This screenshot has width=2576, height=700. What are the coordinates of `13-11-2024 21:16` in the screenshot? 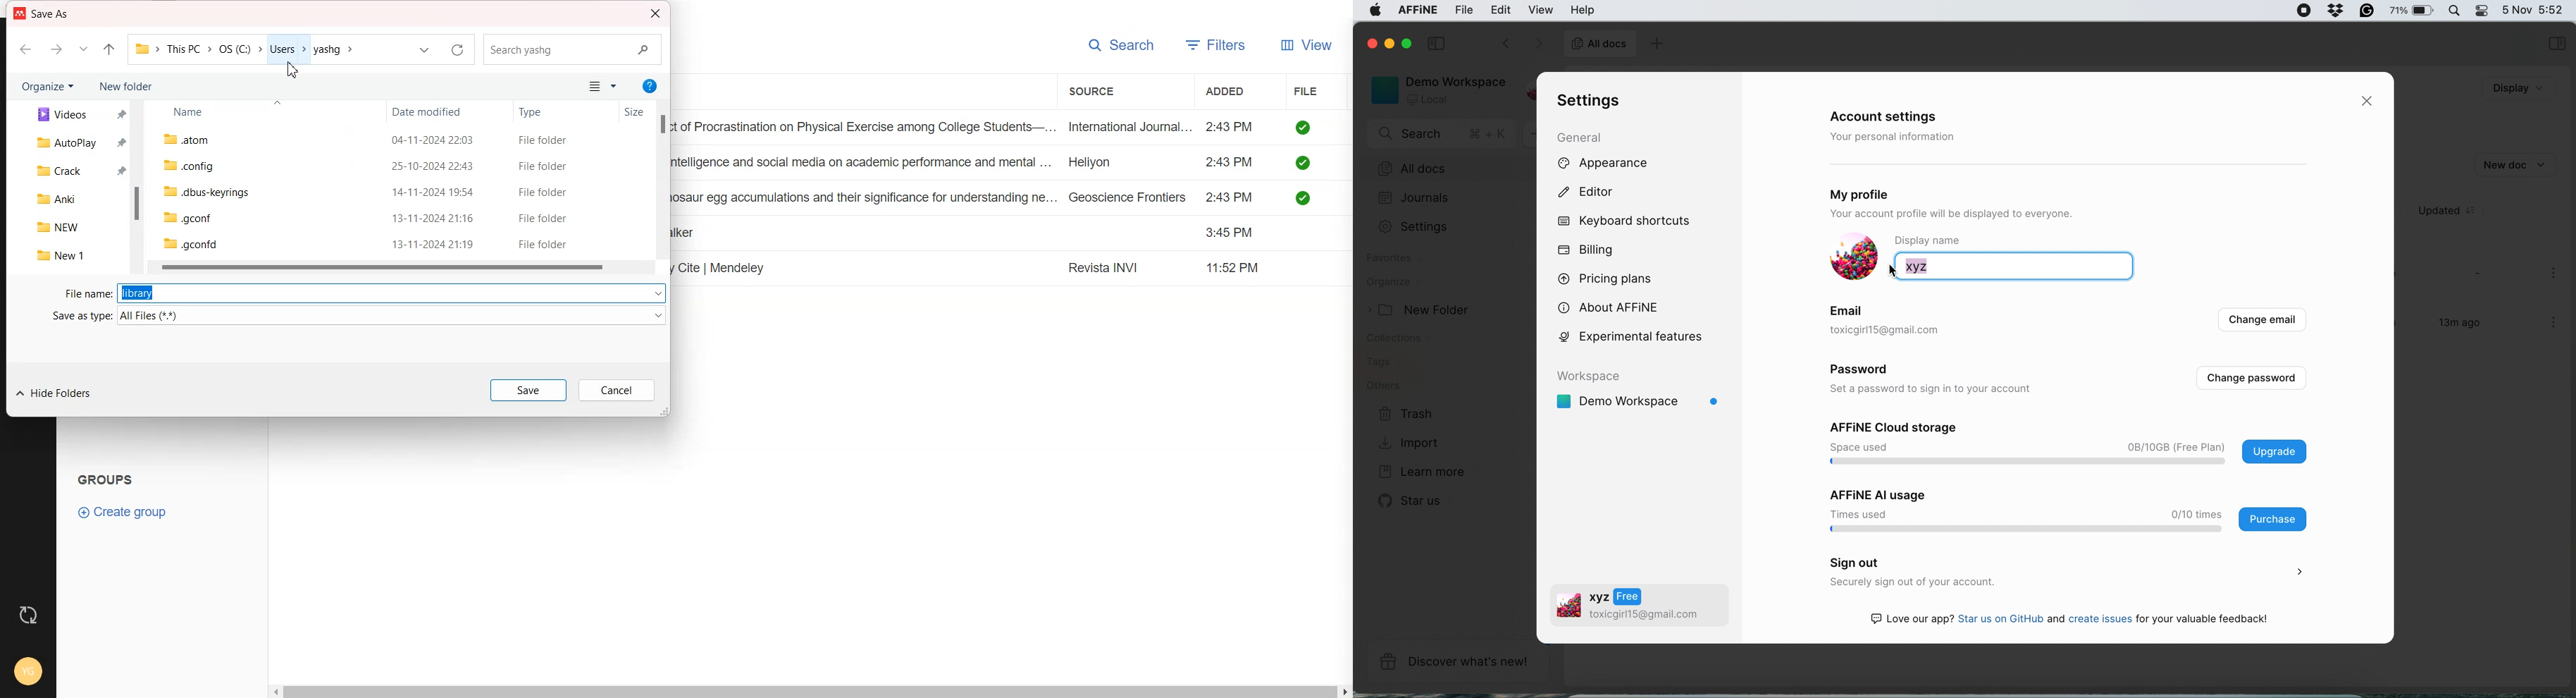 It's located at (437, 219).